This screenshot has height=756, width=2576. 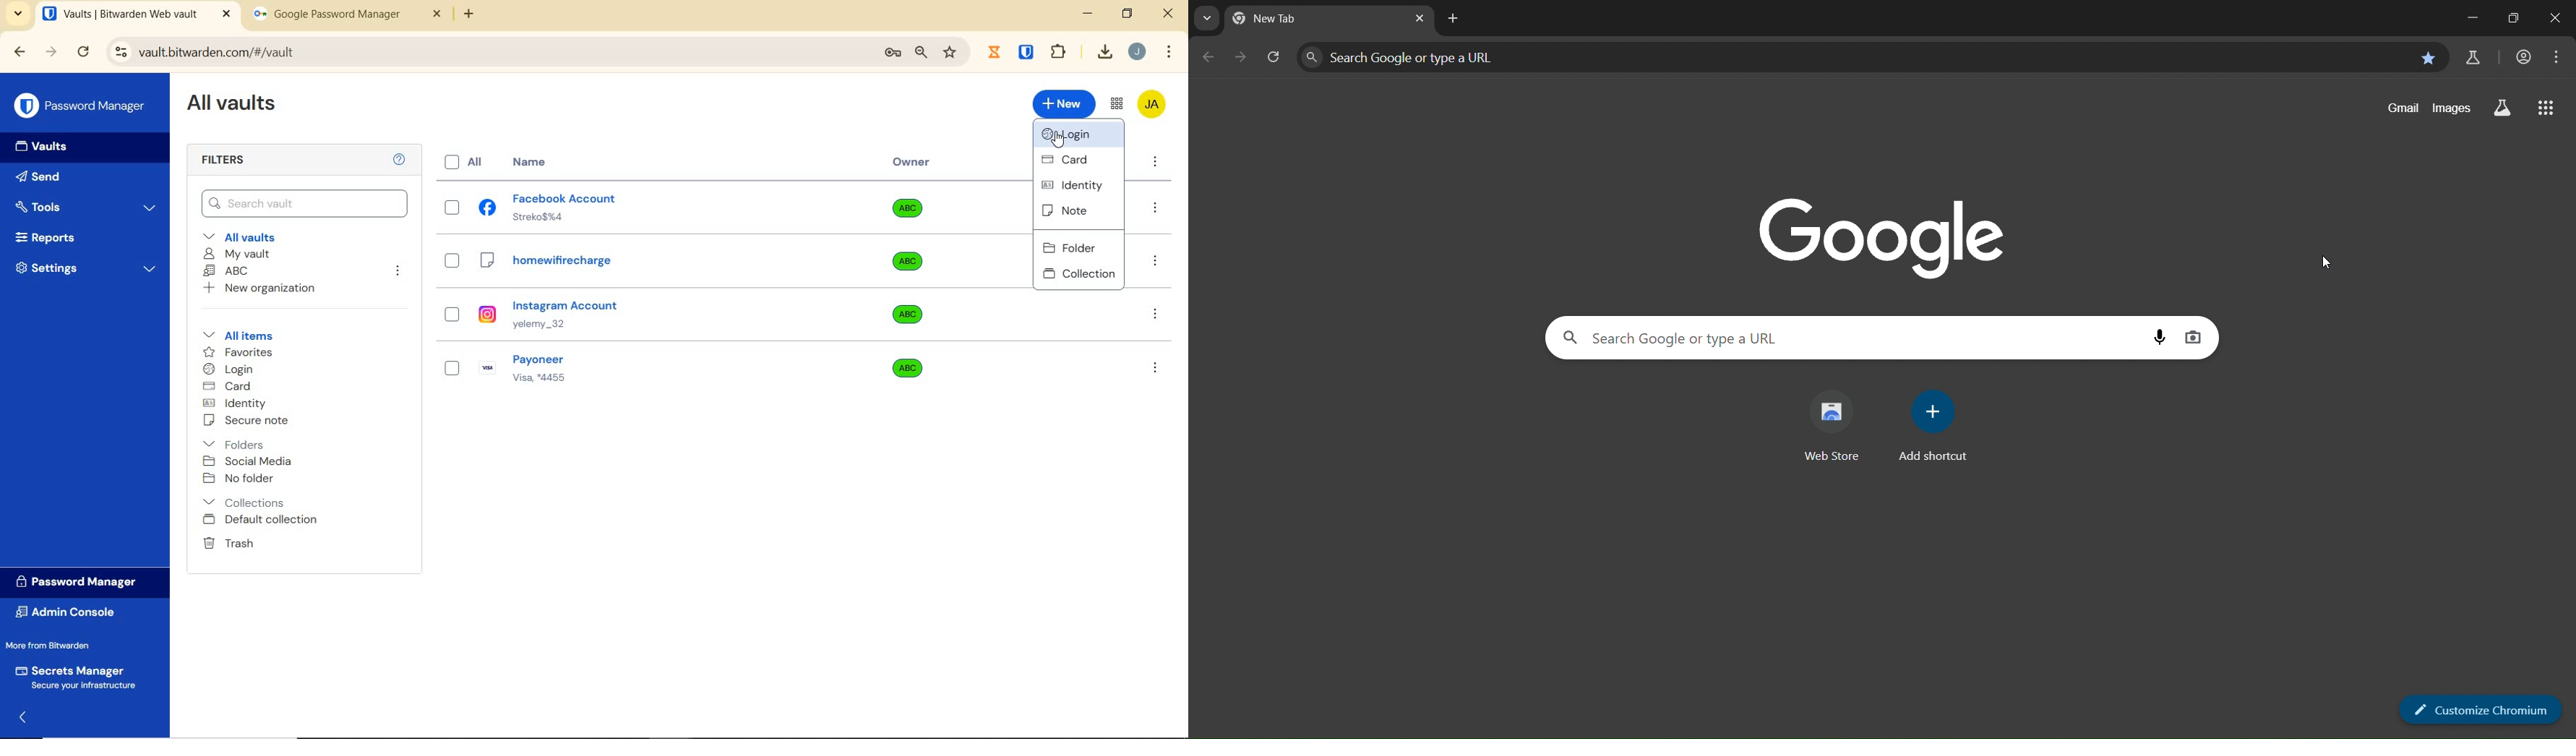 What do you see at coordinates (235, 105) in the screenshot?
I see `All Vaults` at bounding box center [235, 105].